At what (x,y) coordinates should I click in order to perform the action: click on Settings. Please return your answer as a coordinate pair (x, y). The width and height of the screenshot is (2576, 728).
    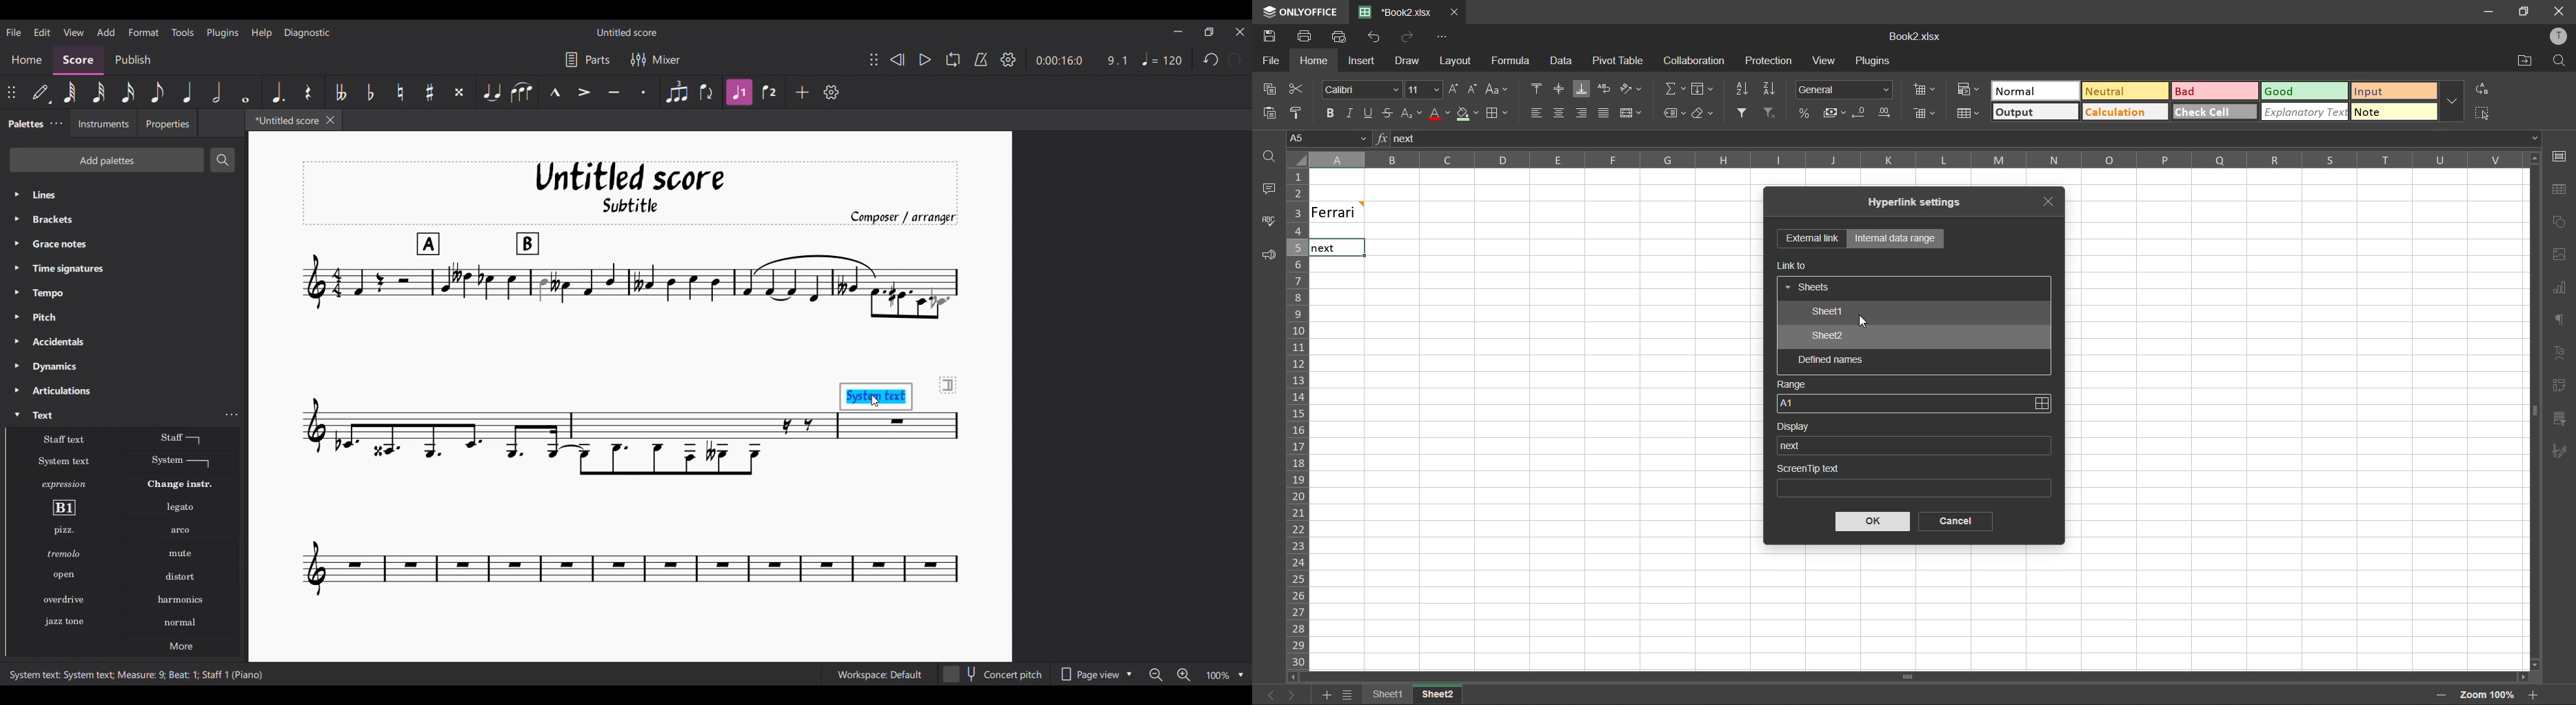
    Looking at the image, I should click on (1009, 59).